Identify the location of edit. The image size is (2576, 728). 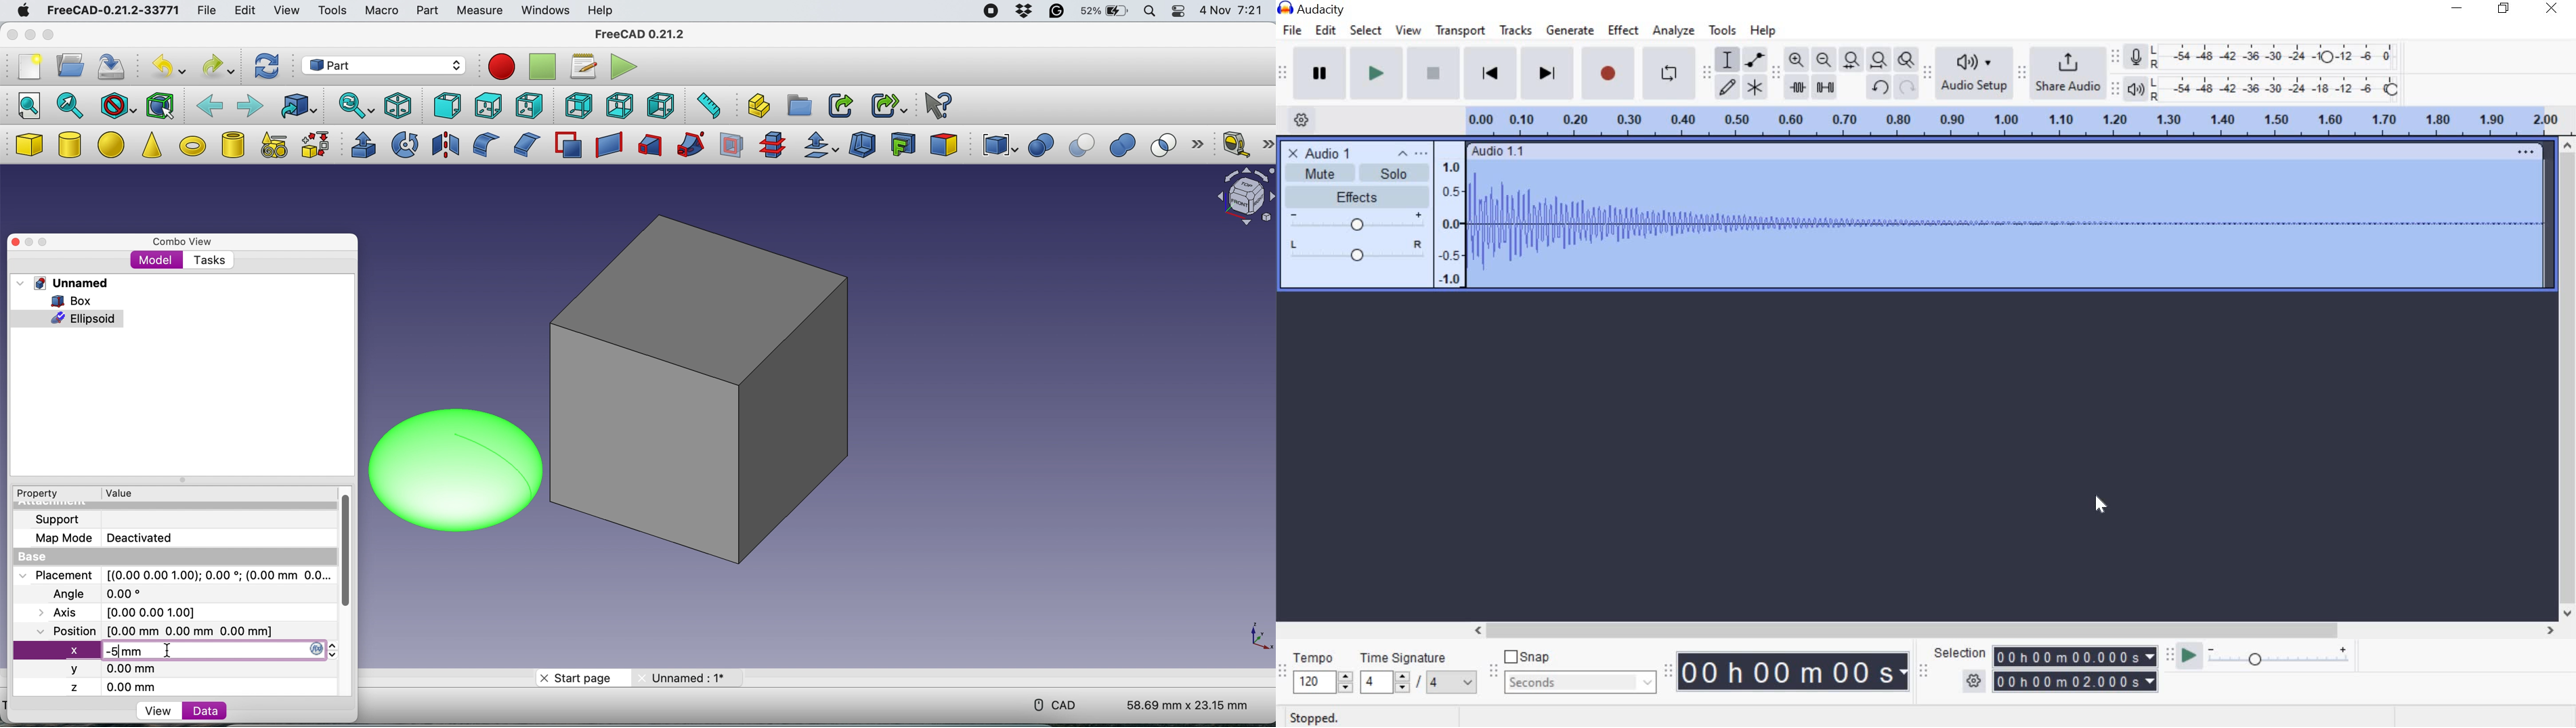
(242, 11).